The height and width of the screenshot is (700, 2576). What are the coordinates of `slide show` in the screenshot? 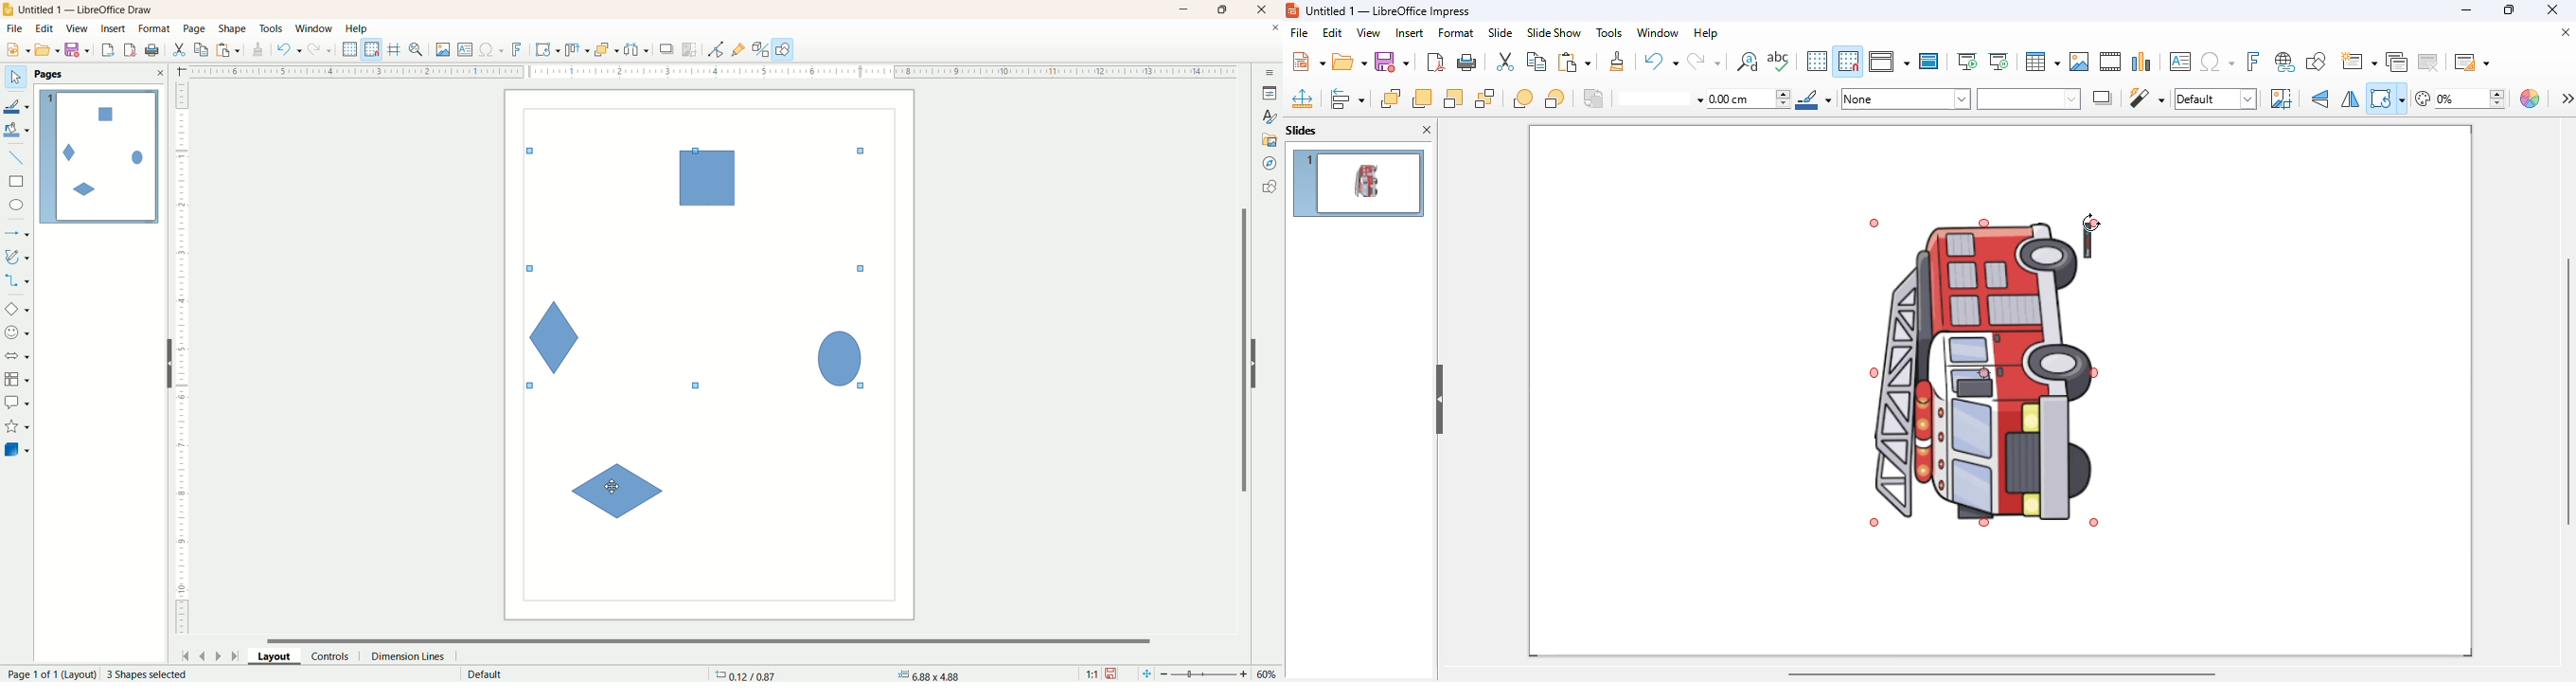 It's located at (1554, 32).